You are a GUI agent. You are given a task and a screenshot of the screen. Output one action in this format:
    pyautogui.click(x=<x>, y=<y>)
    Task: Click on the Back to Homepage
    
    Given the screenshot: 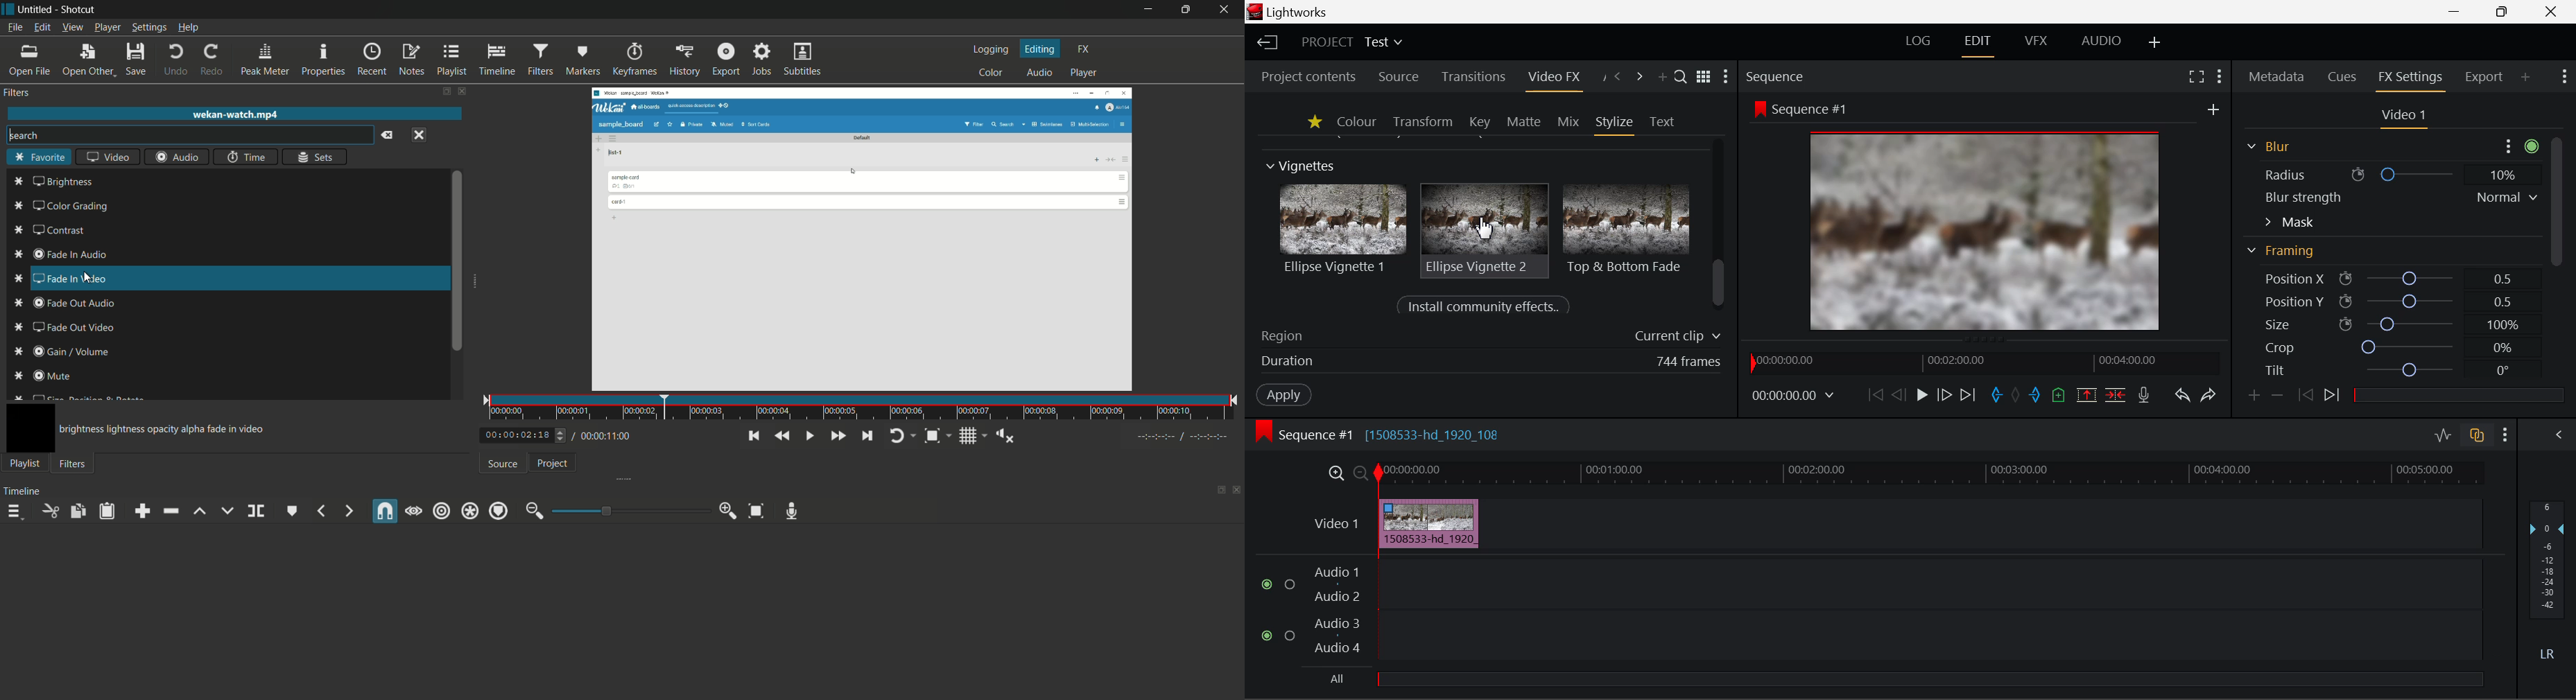 What is the action you would take?
    pyautogui.click(x=1265, y=43)
    